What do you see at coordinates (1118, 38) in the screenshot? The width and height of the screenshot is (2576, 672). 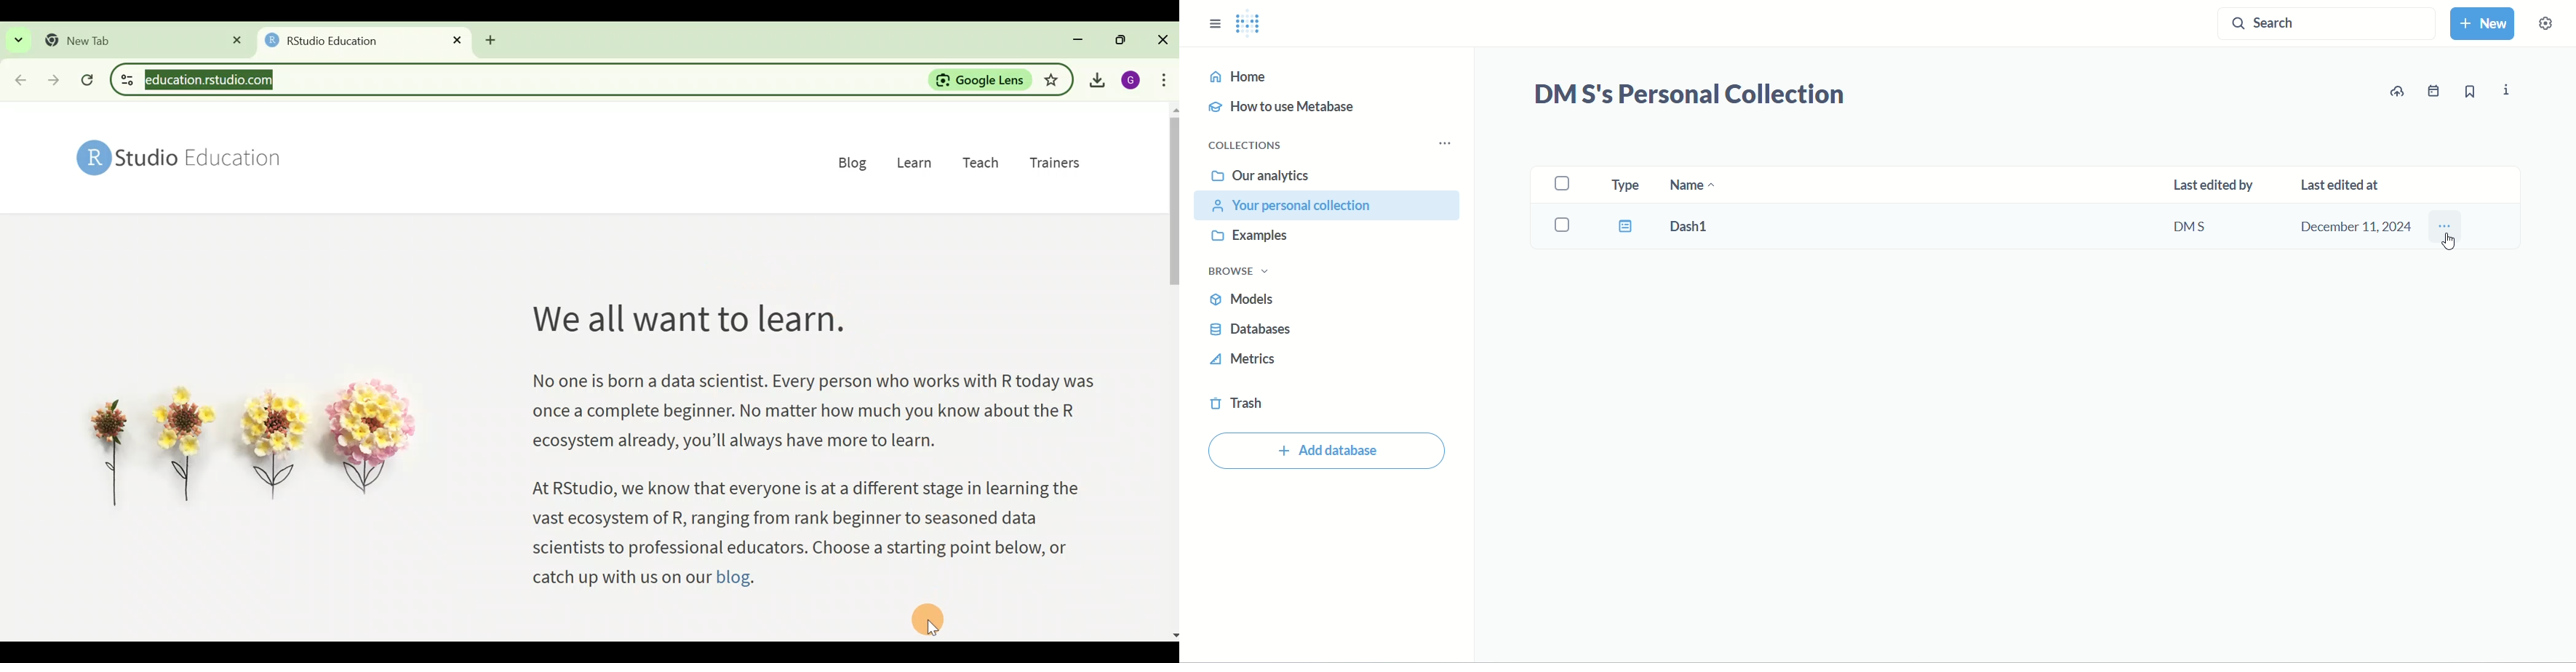 I see `Maximize` at bounding box center [1118, 38].